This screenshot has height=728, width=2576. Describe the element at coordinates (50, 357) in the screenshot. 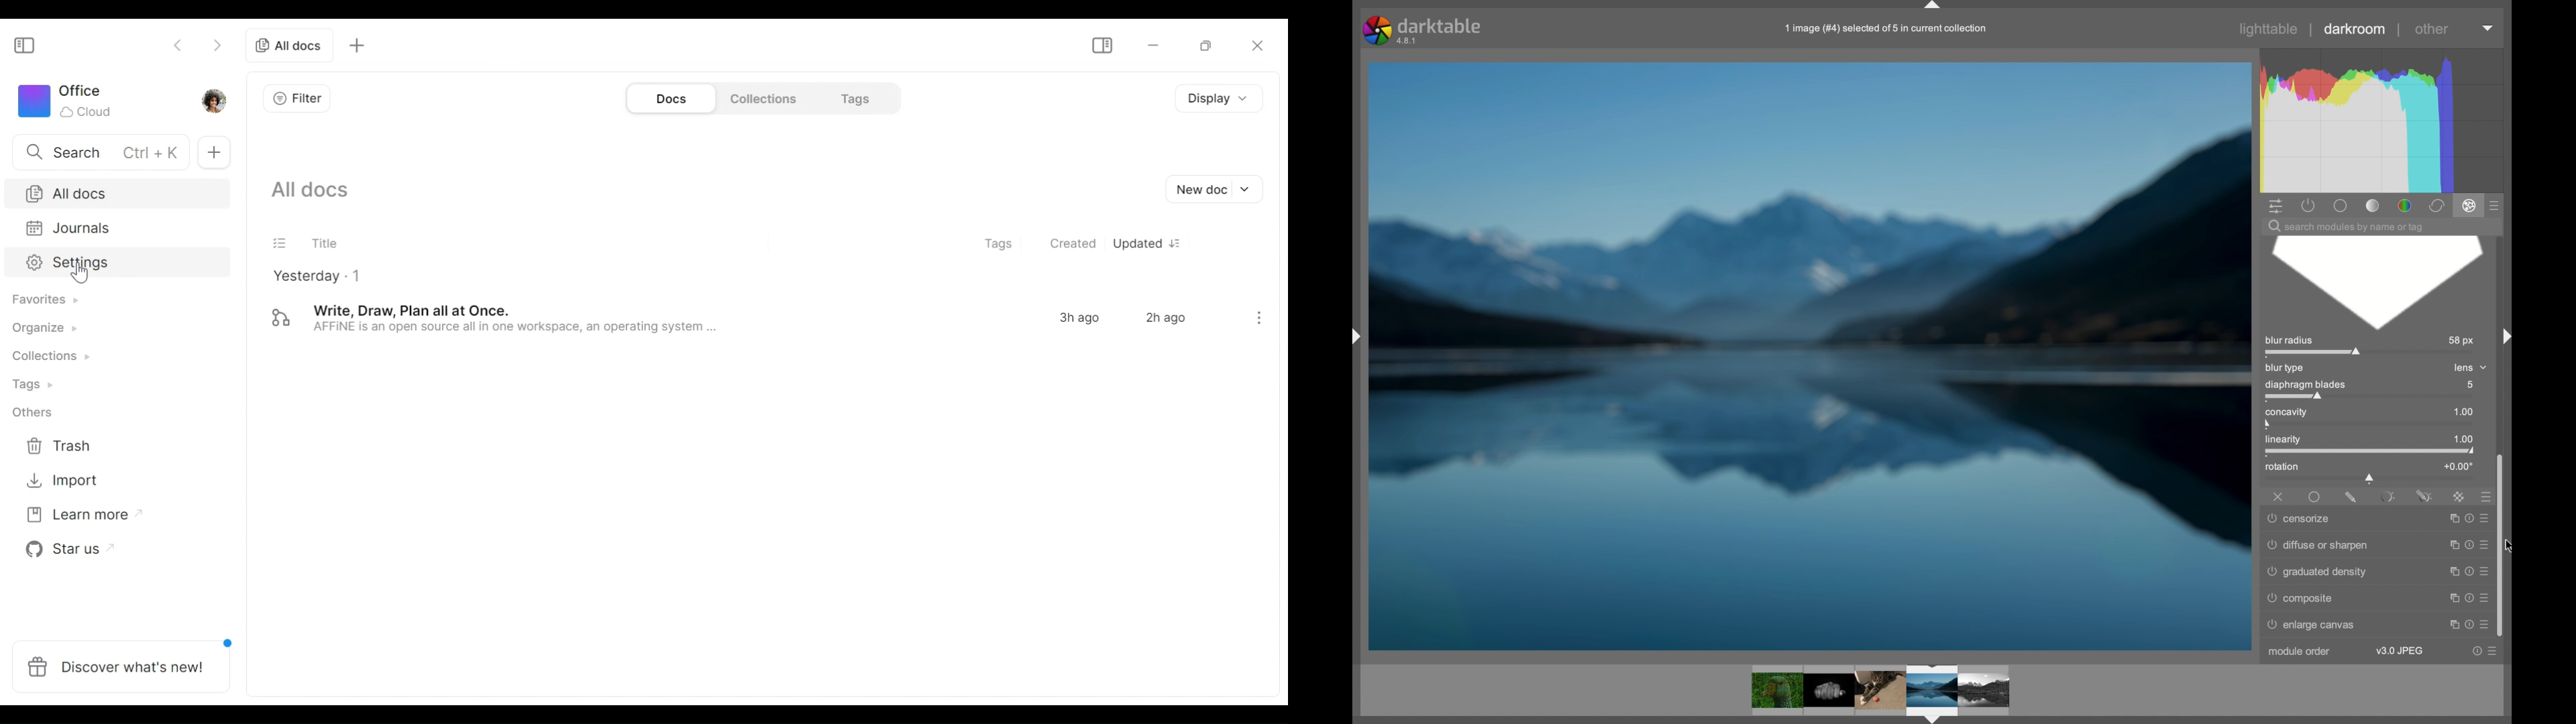

I see `collections` at that location.